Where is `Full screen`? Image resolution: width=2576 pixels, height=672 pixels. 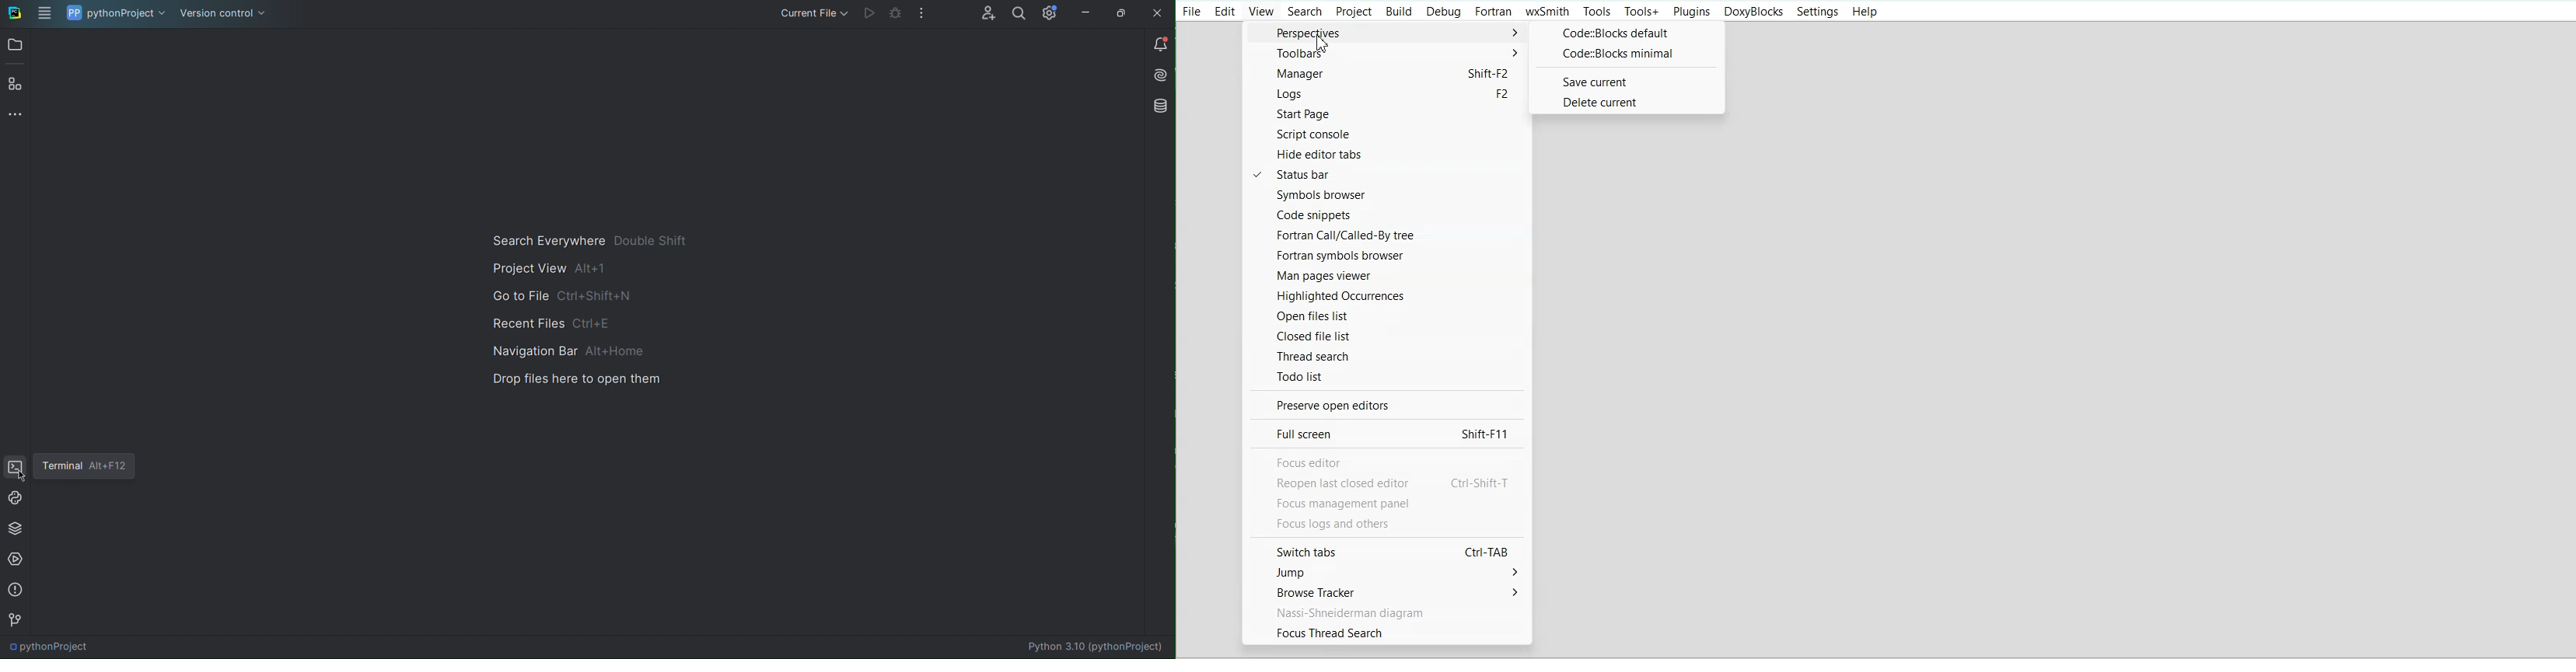 Full screen is located at coordinates (1386, 434).